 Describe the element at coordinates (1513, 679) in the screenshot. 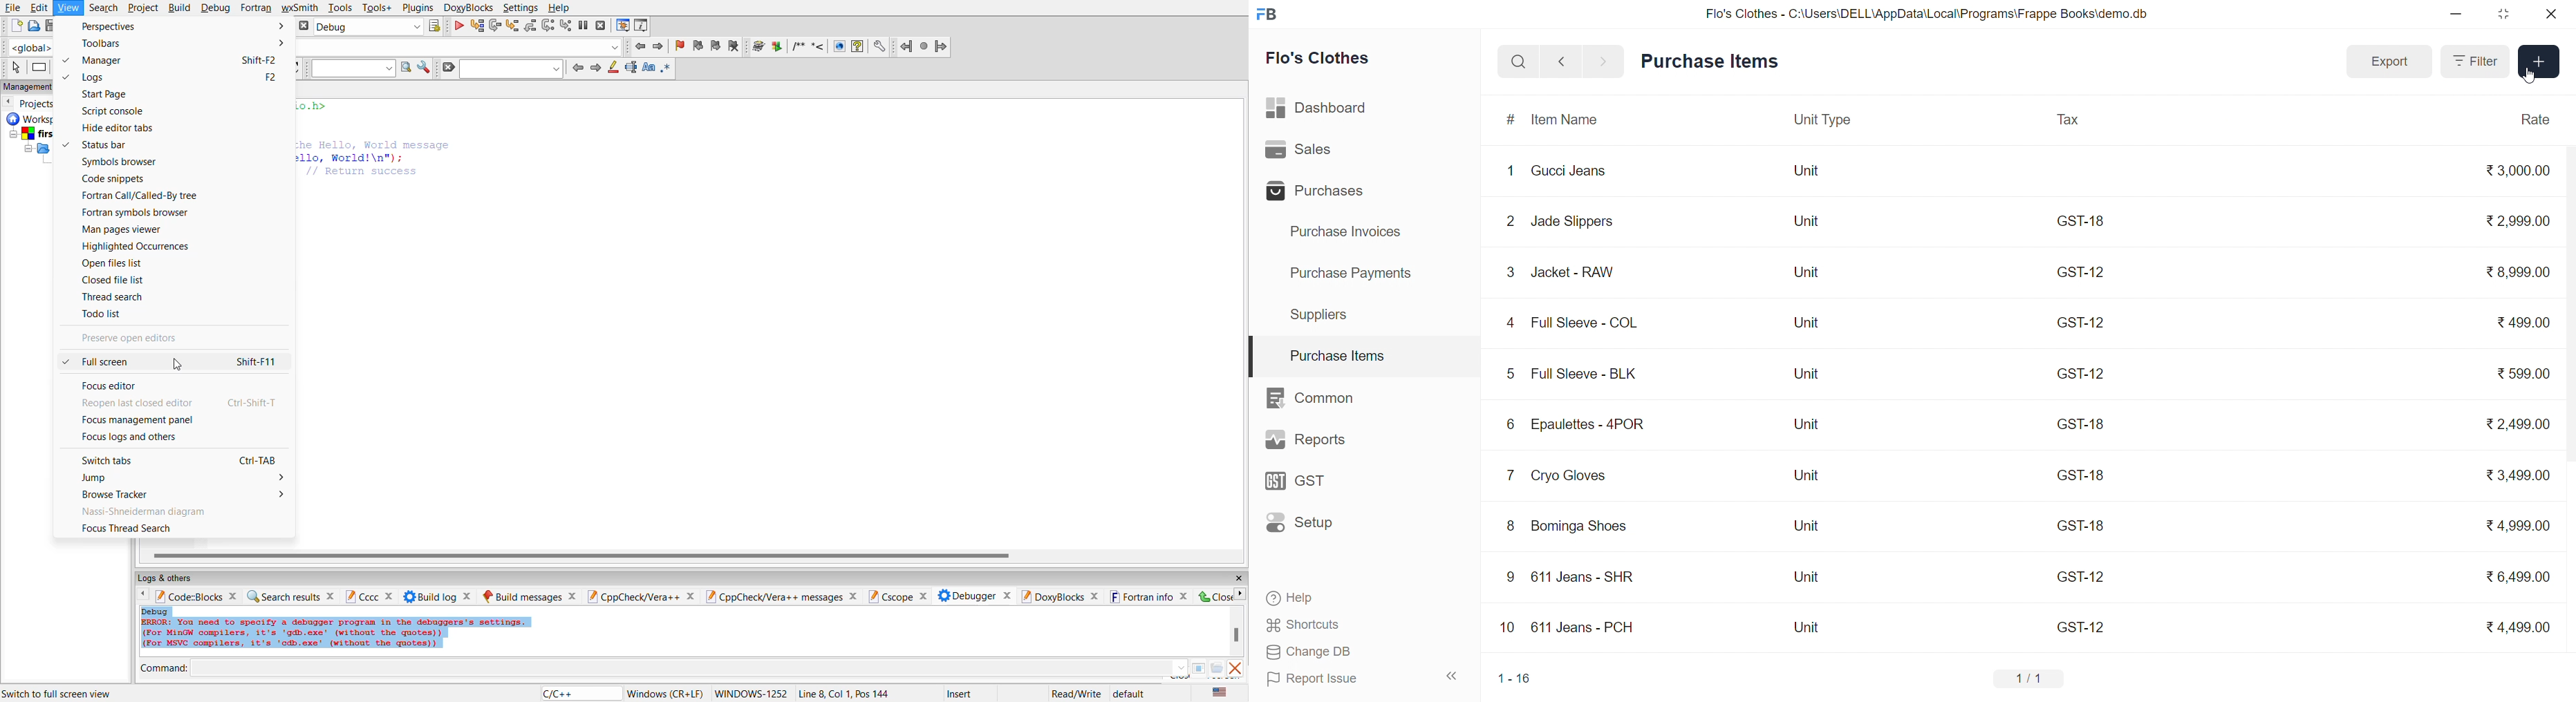

I see `1-16` at that location.